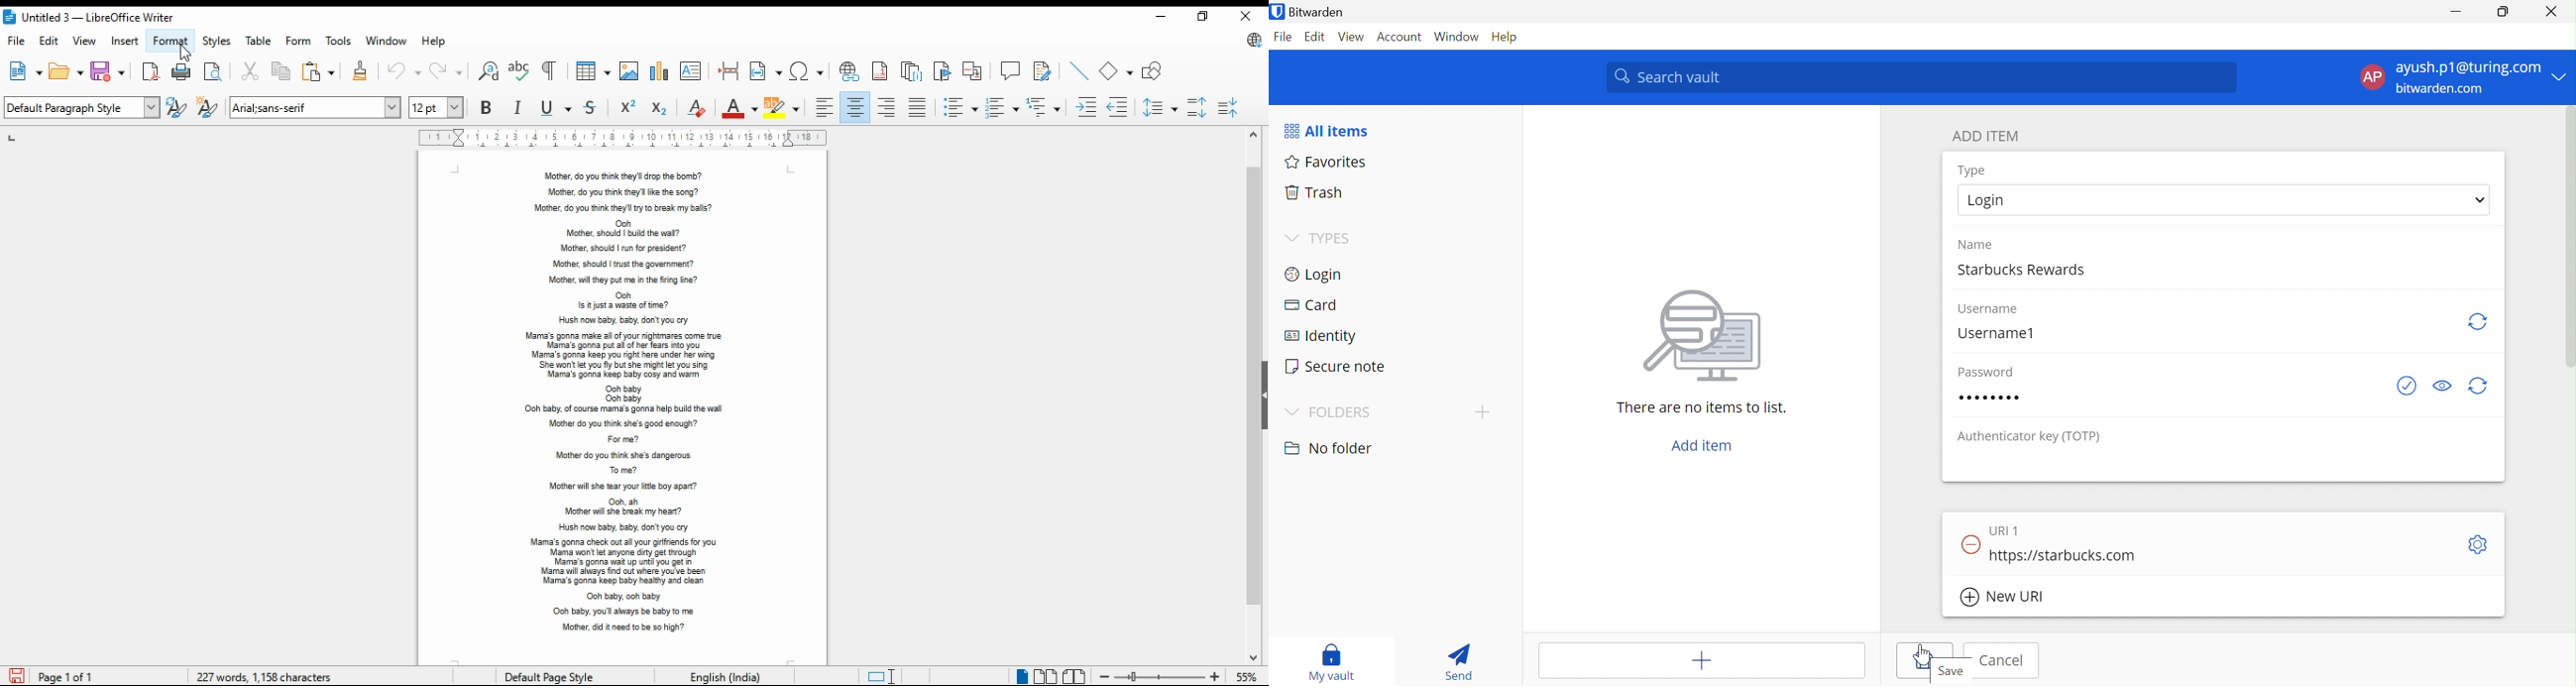  What do you see at coordinates (1703, 408) in the screenshot?
I see `There are no items to list.` at bounding box center [1703, 408].